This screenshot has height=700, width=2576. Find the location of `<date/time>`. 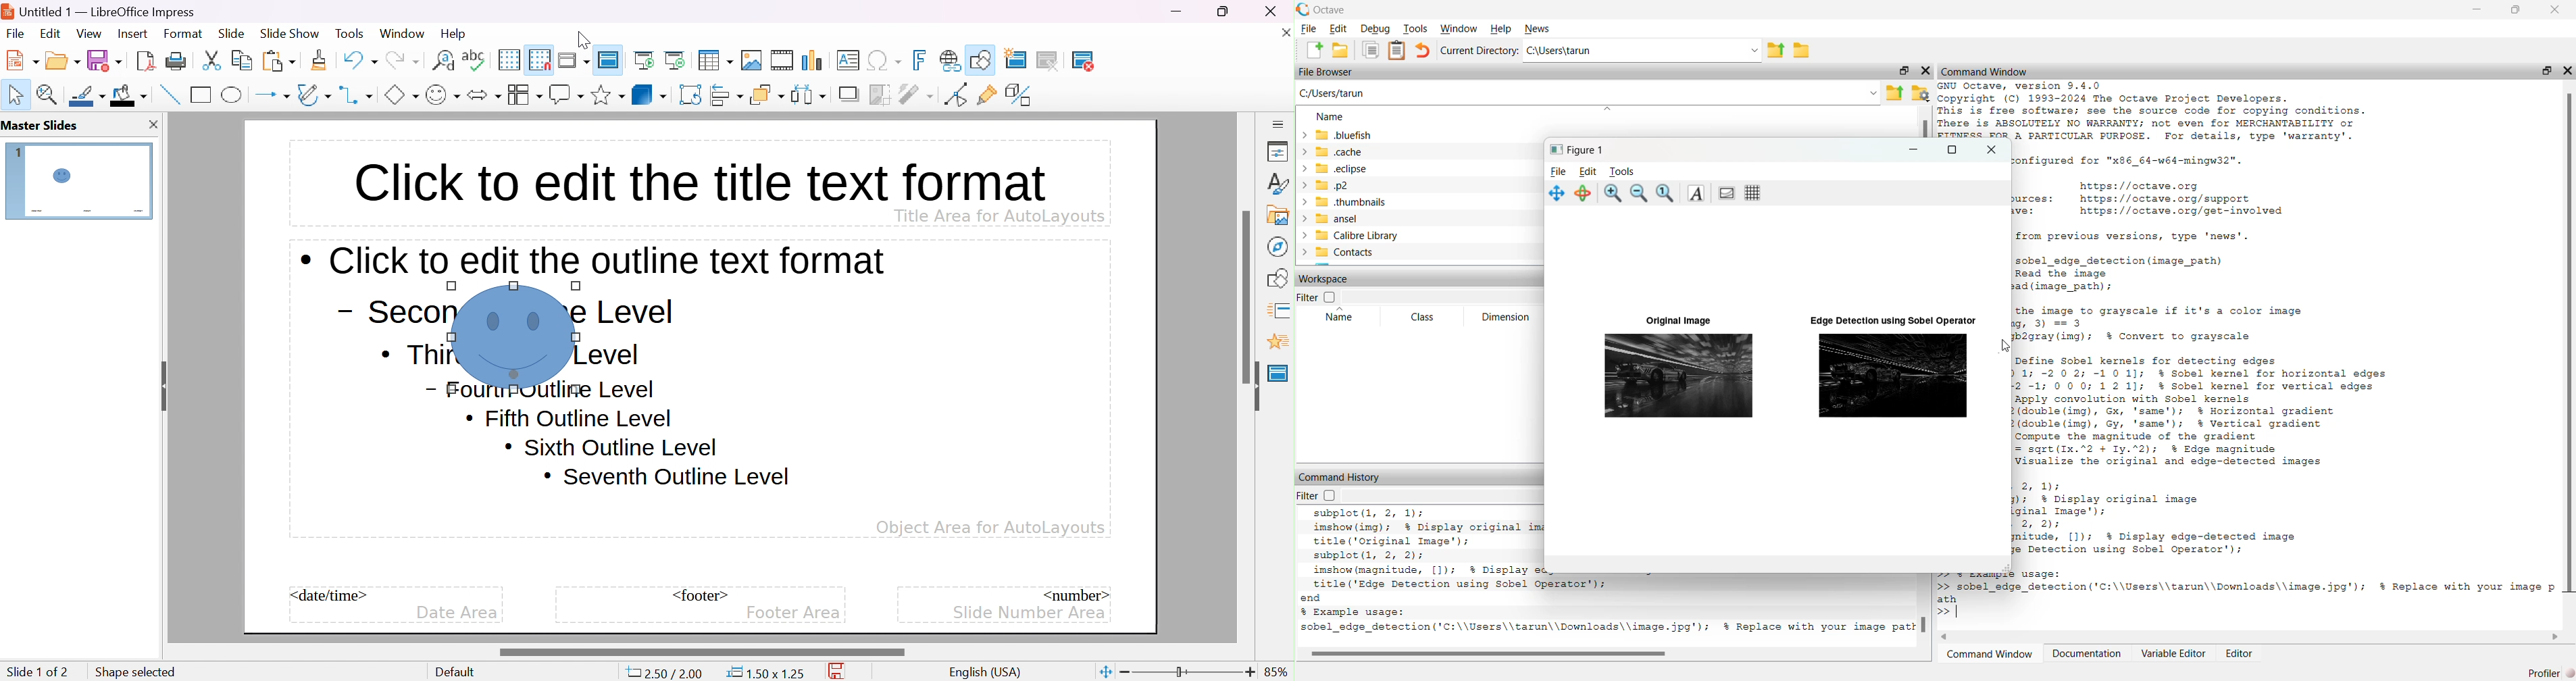

<date/time> is located at coordinates (330, 595).